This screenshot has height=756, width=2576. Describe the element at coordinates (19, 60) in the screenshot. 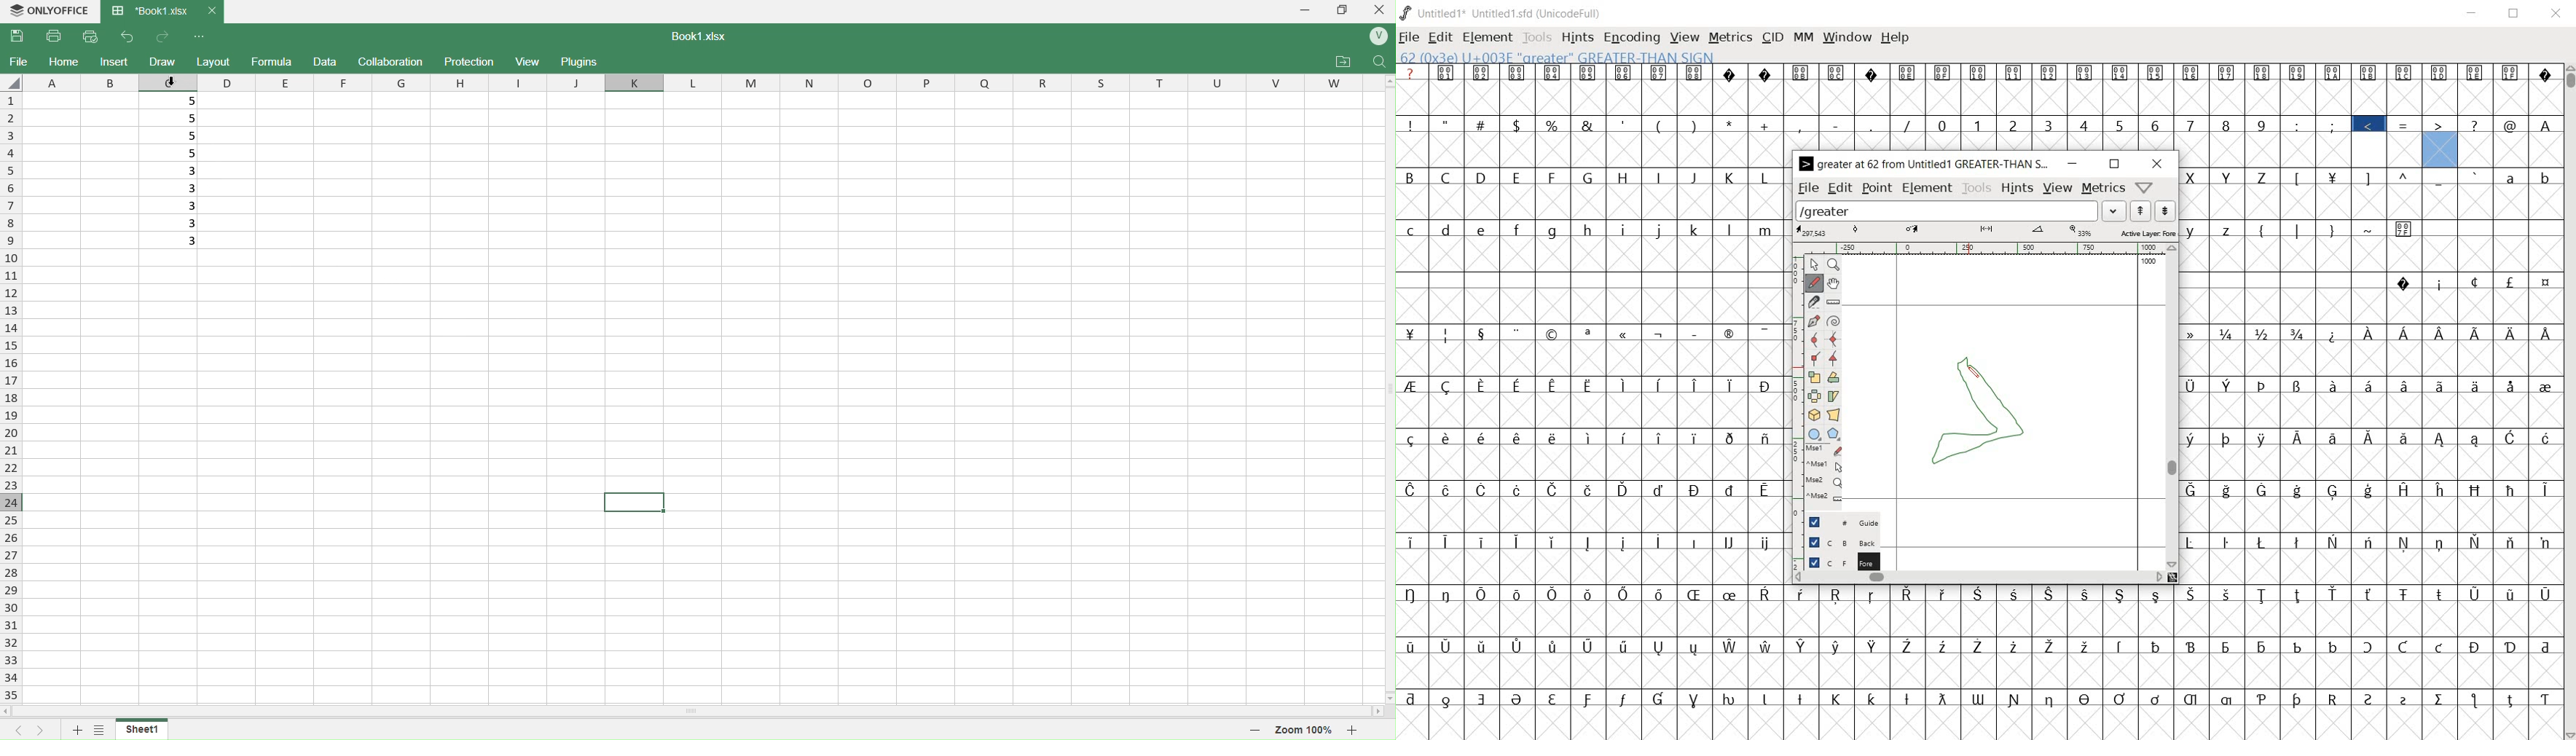

I see `File` at that location.